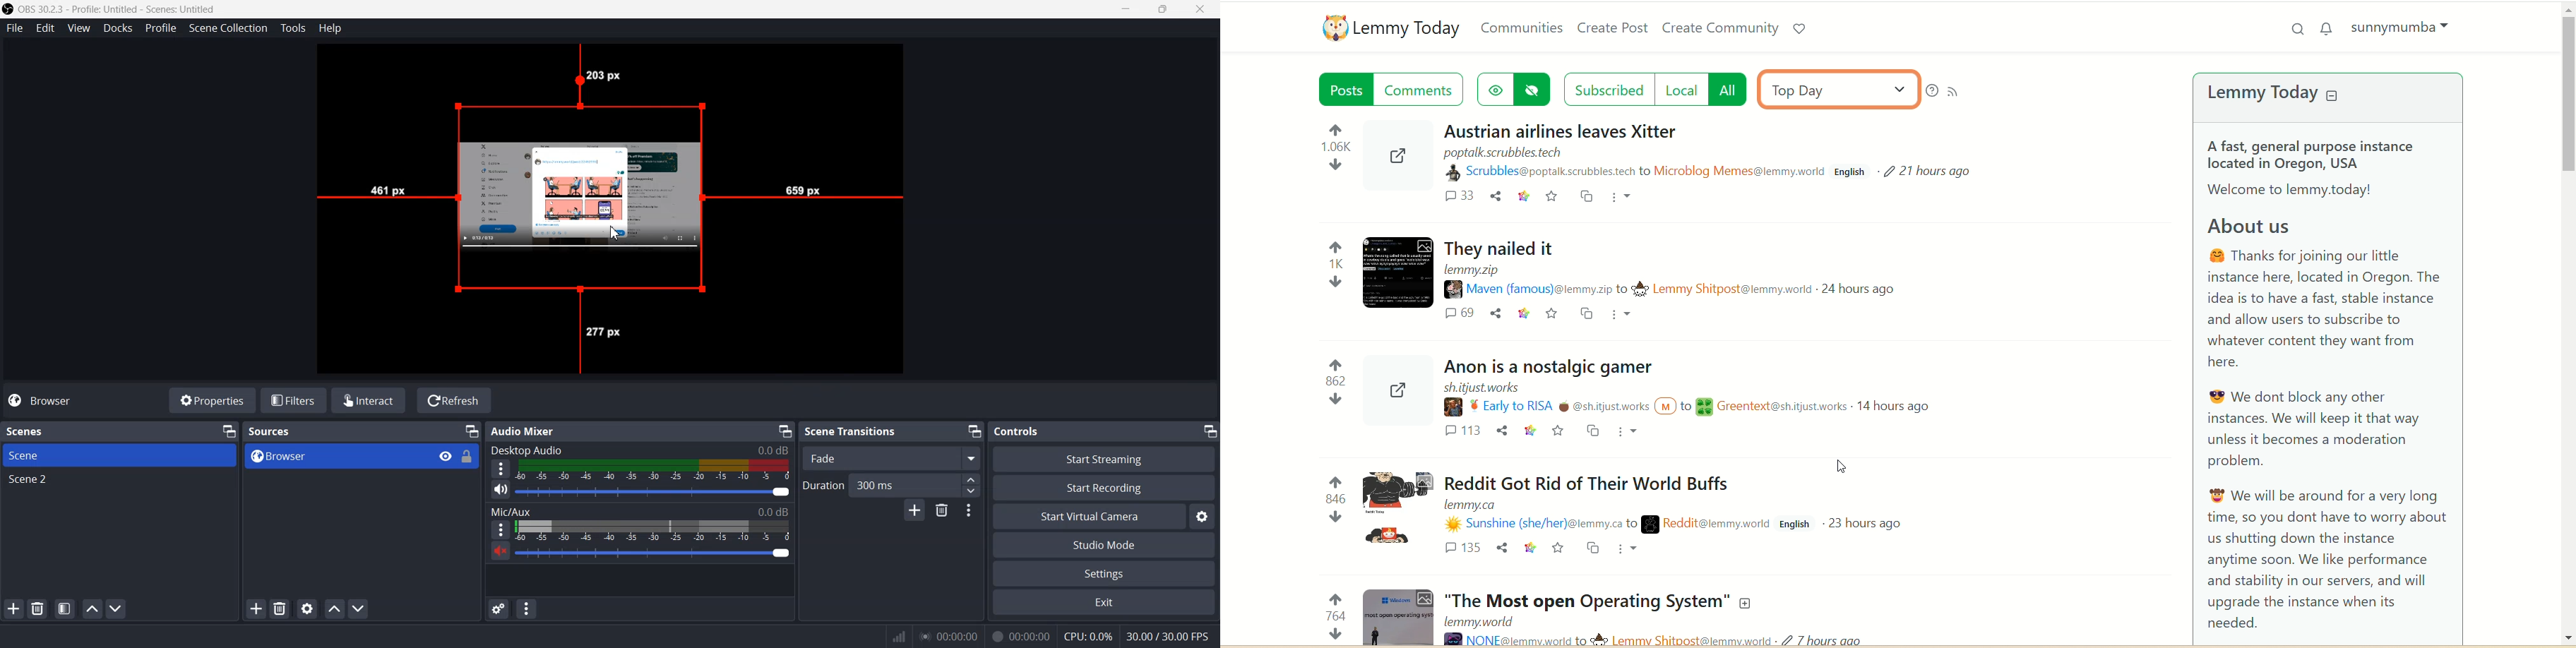 Image resolution: width=2576 pixels, height=672 pixels. I want to click on Move sources down, so click(358, 608).